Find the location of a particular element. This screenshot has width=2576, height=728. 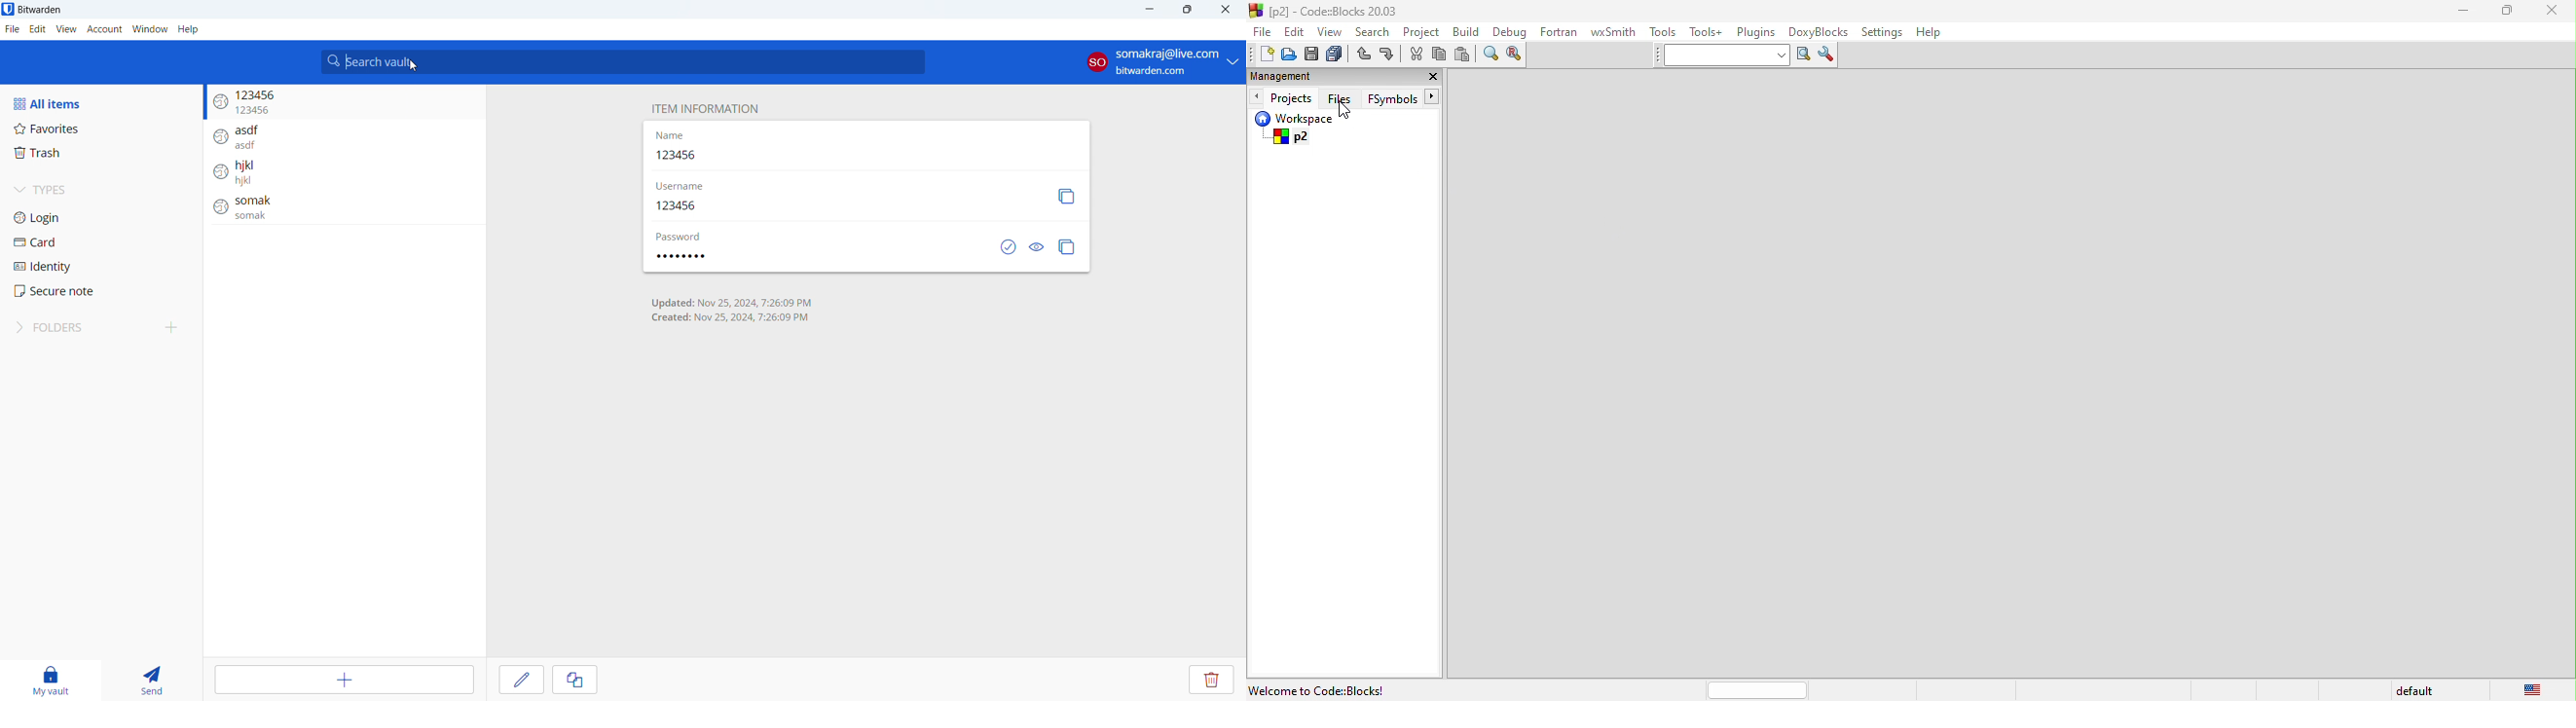

send is located at coordinates (150, 678).